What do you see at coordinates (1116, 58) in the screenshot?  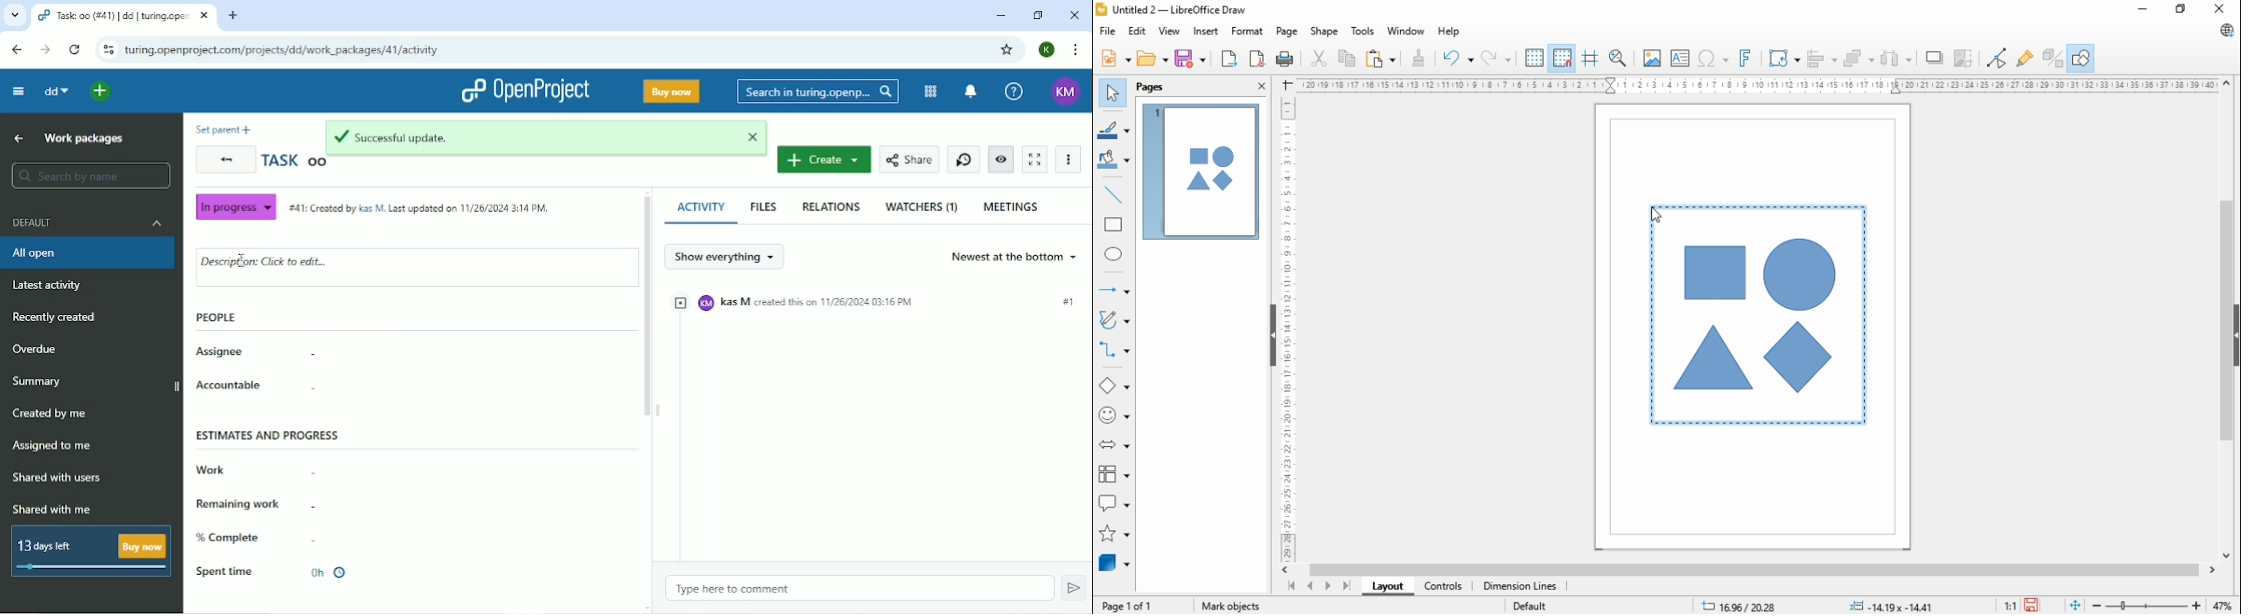 I see `new` at bounding box center [1116, 58].